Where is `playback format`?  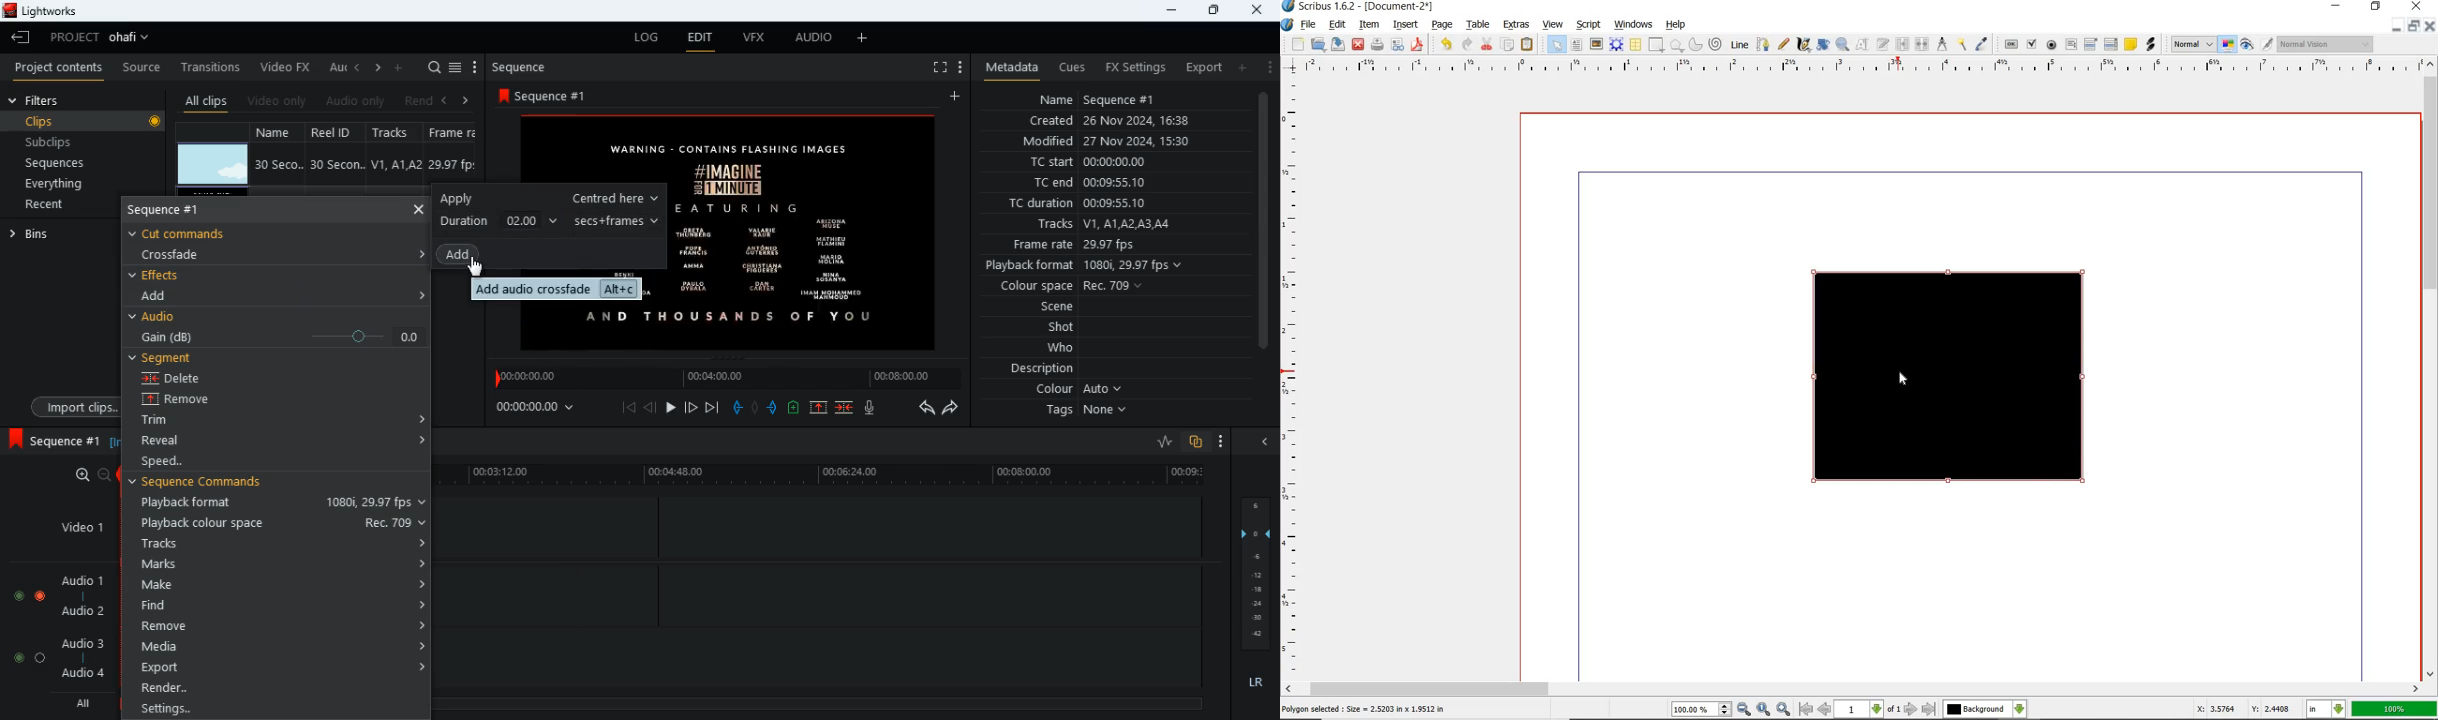 playback format is located at coordinates (1090, 267).